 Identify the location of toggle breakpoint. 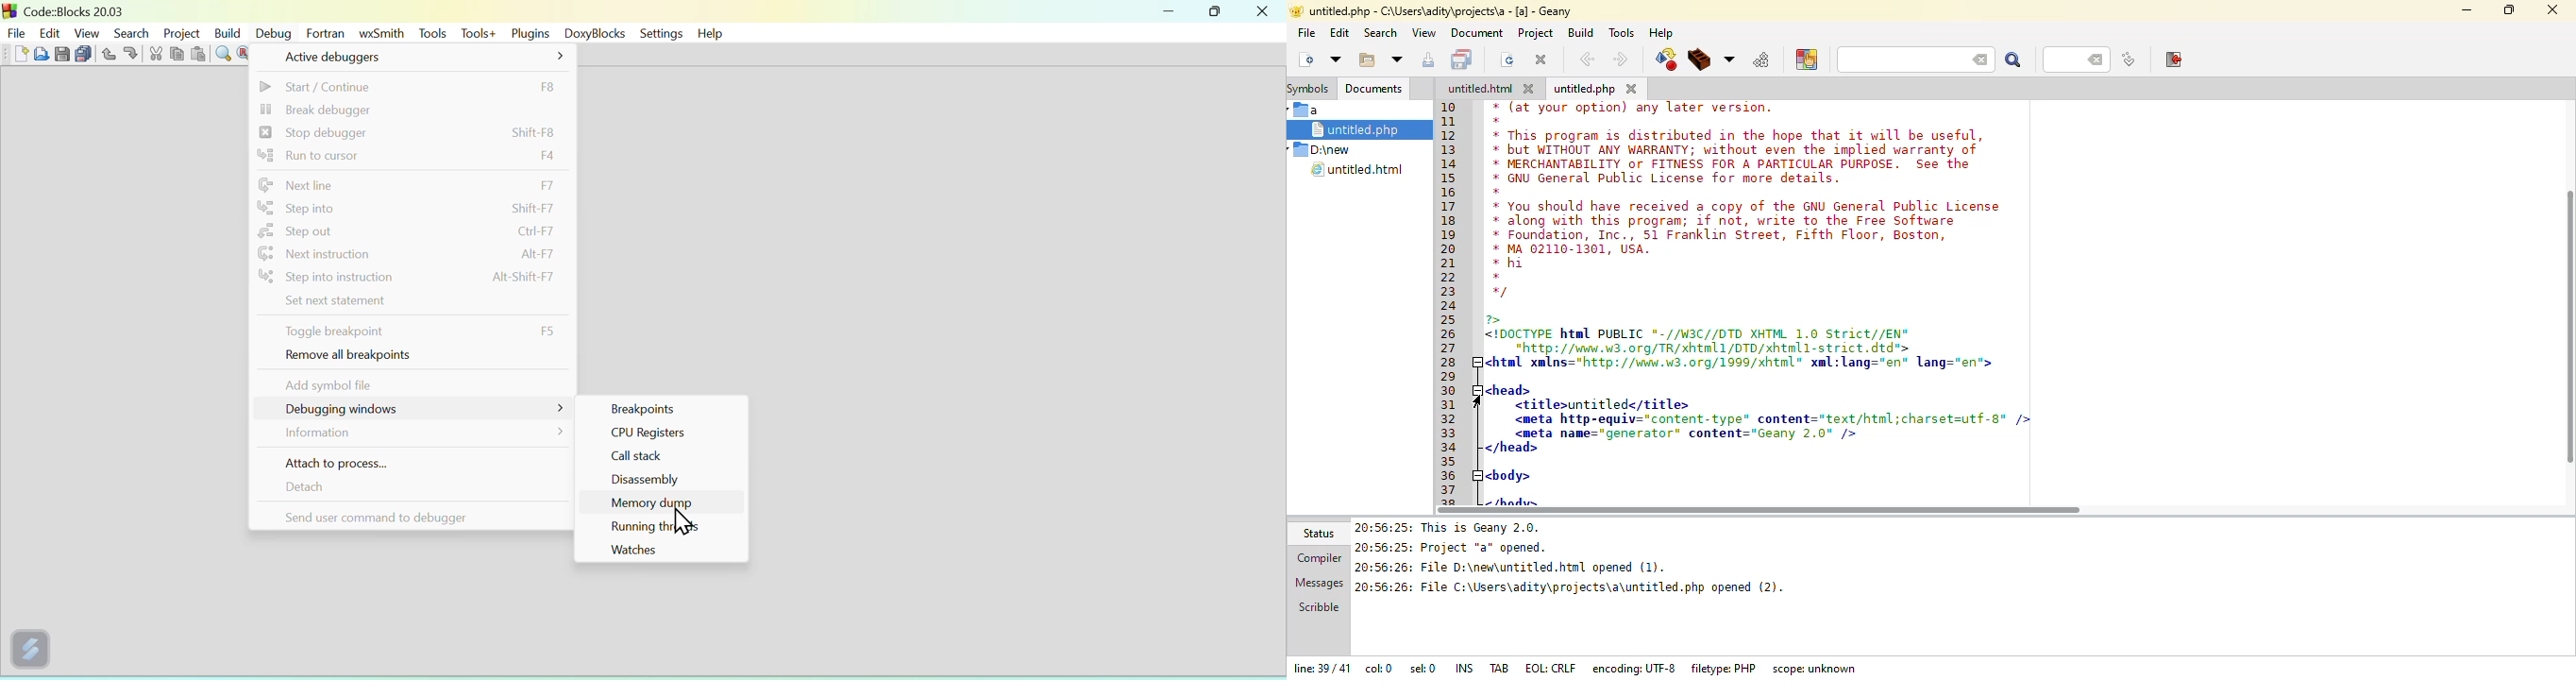
(409, 331).